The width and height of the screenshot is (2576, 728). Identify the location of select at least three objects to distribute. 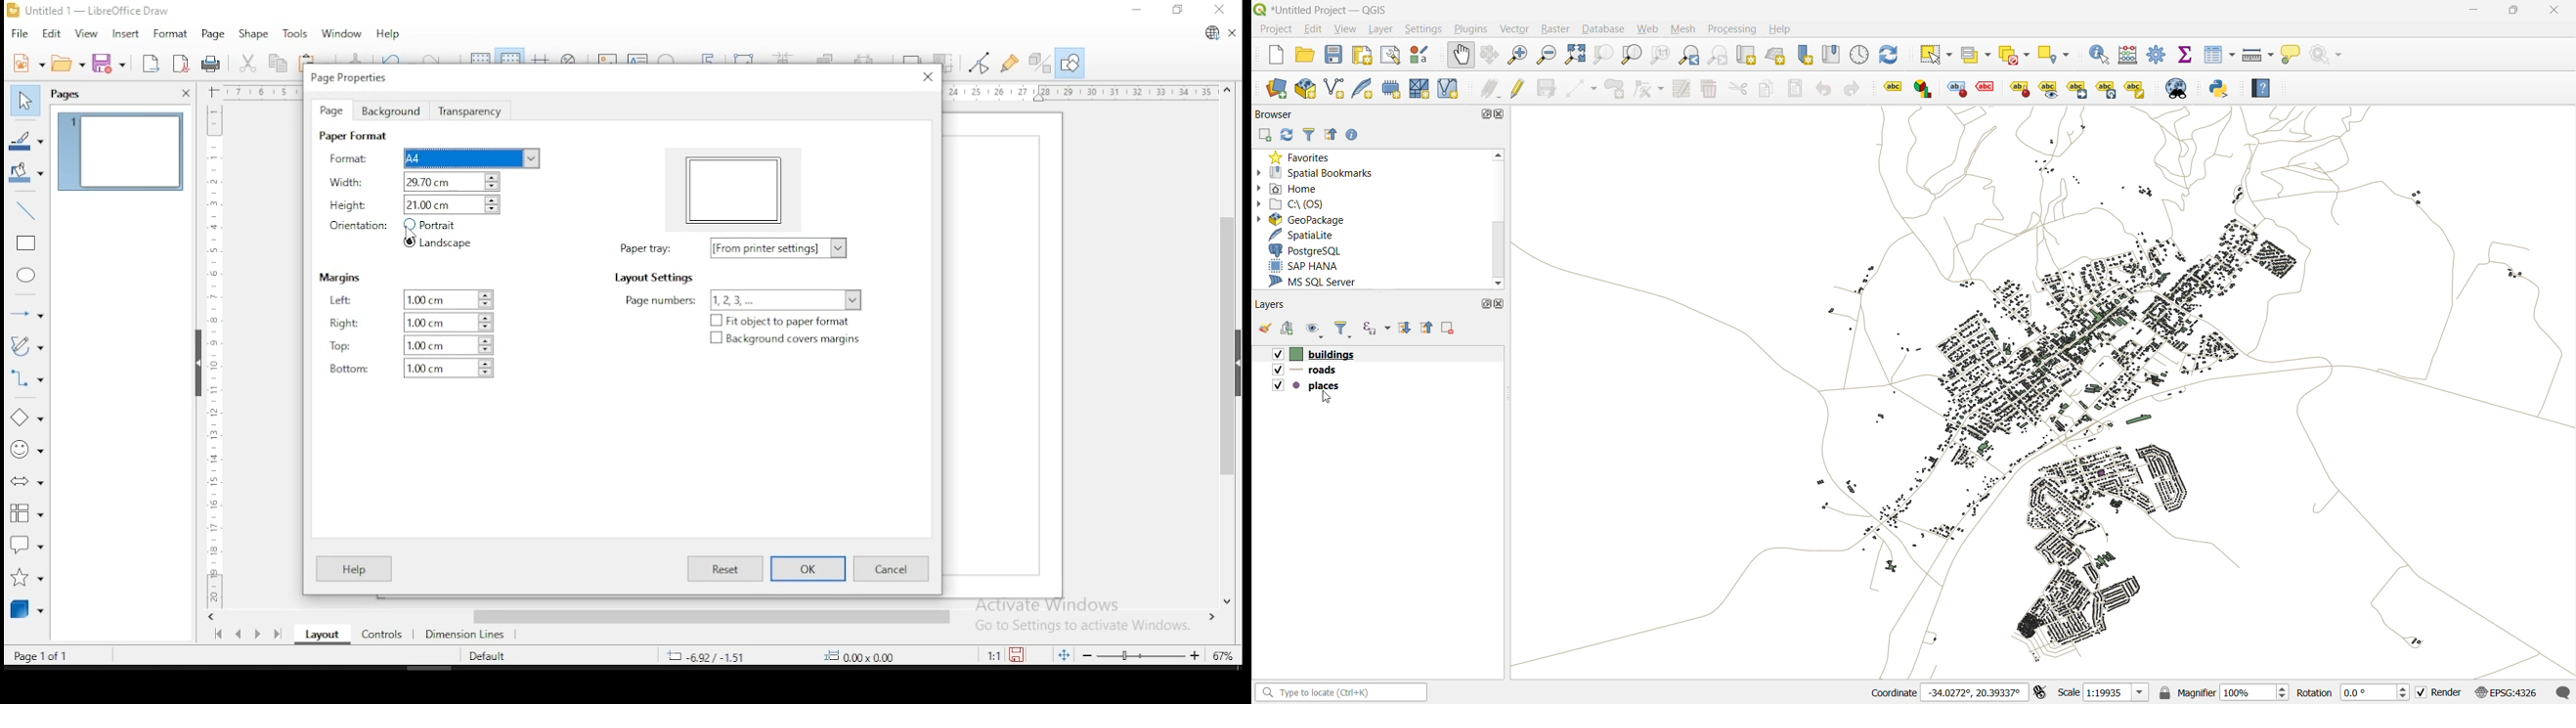
(873, 58).